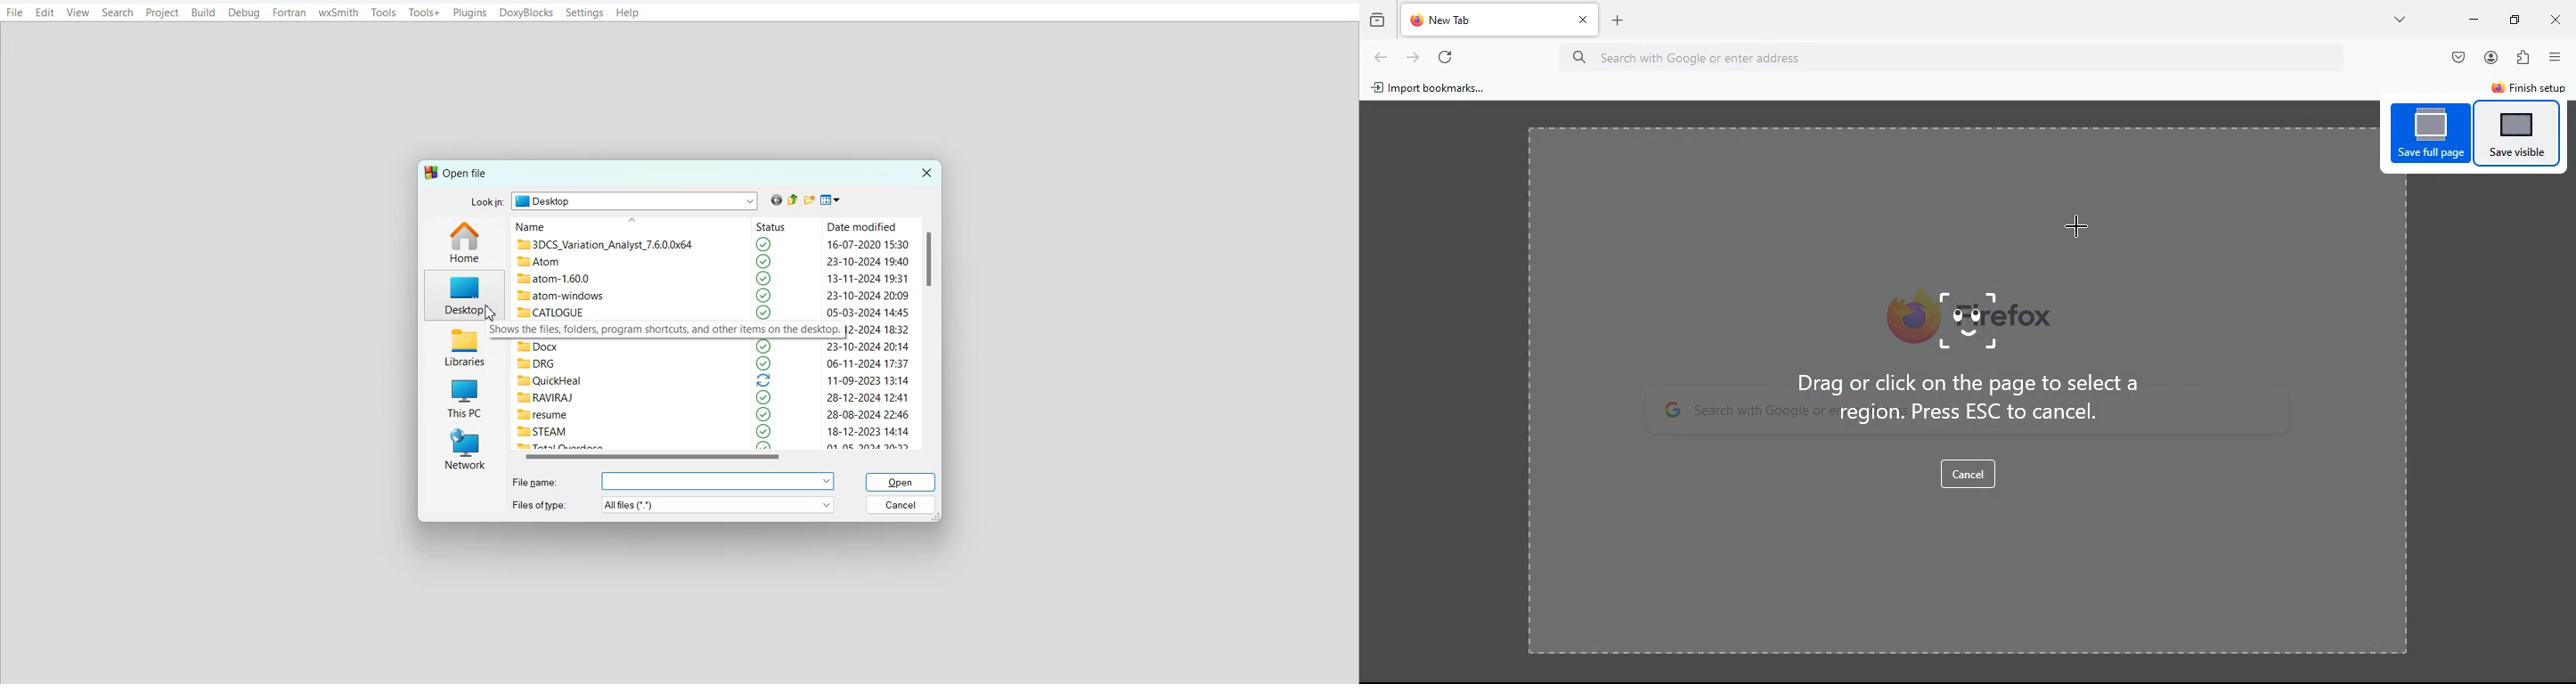 The height and width of the screenshot is (700, 2576). Describe the element at coordinates (765, 363) in the screenshot. I see `selected logo` at that location.